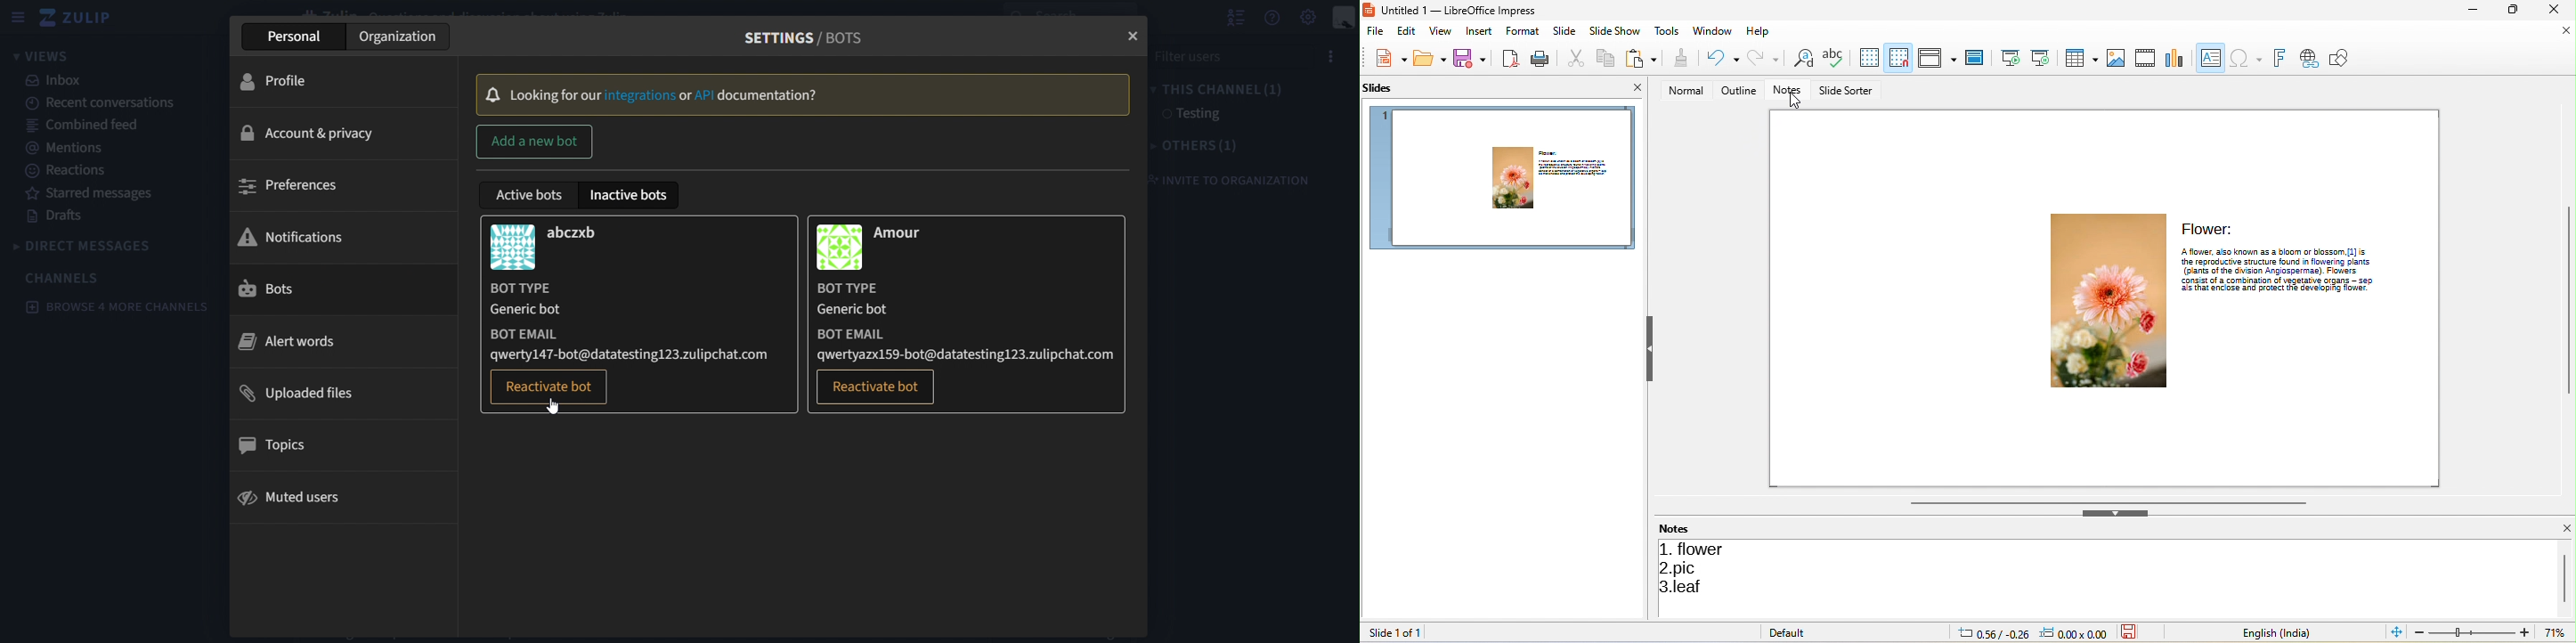 The image size is (2576, 644). What do you see at coordinates (2516, 10) in the screenshot?
I see `maximize` at bounding box center [2516, 10].